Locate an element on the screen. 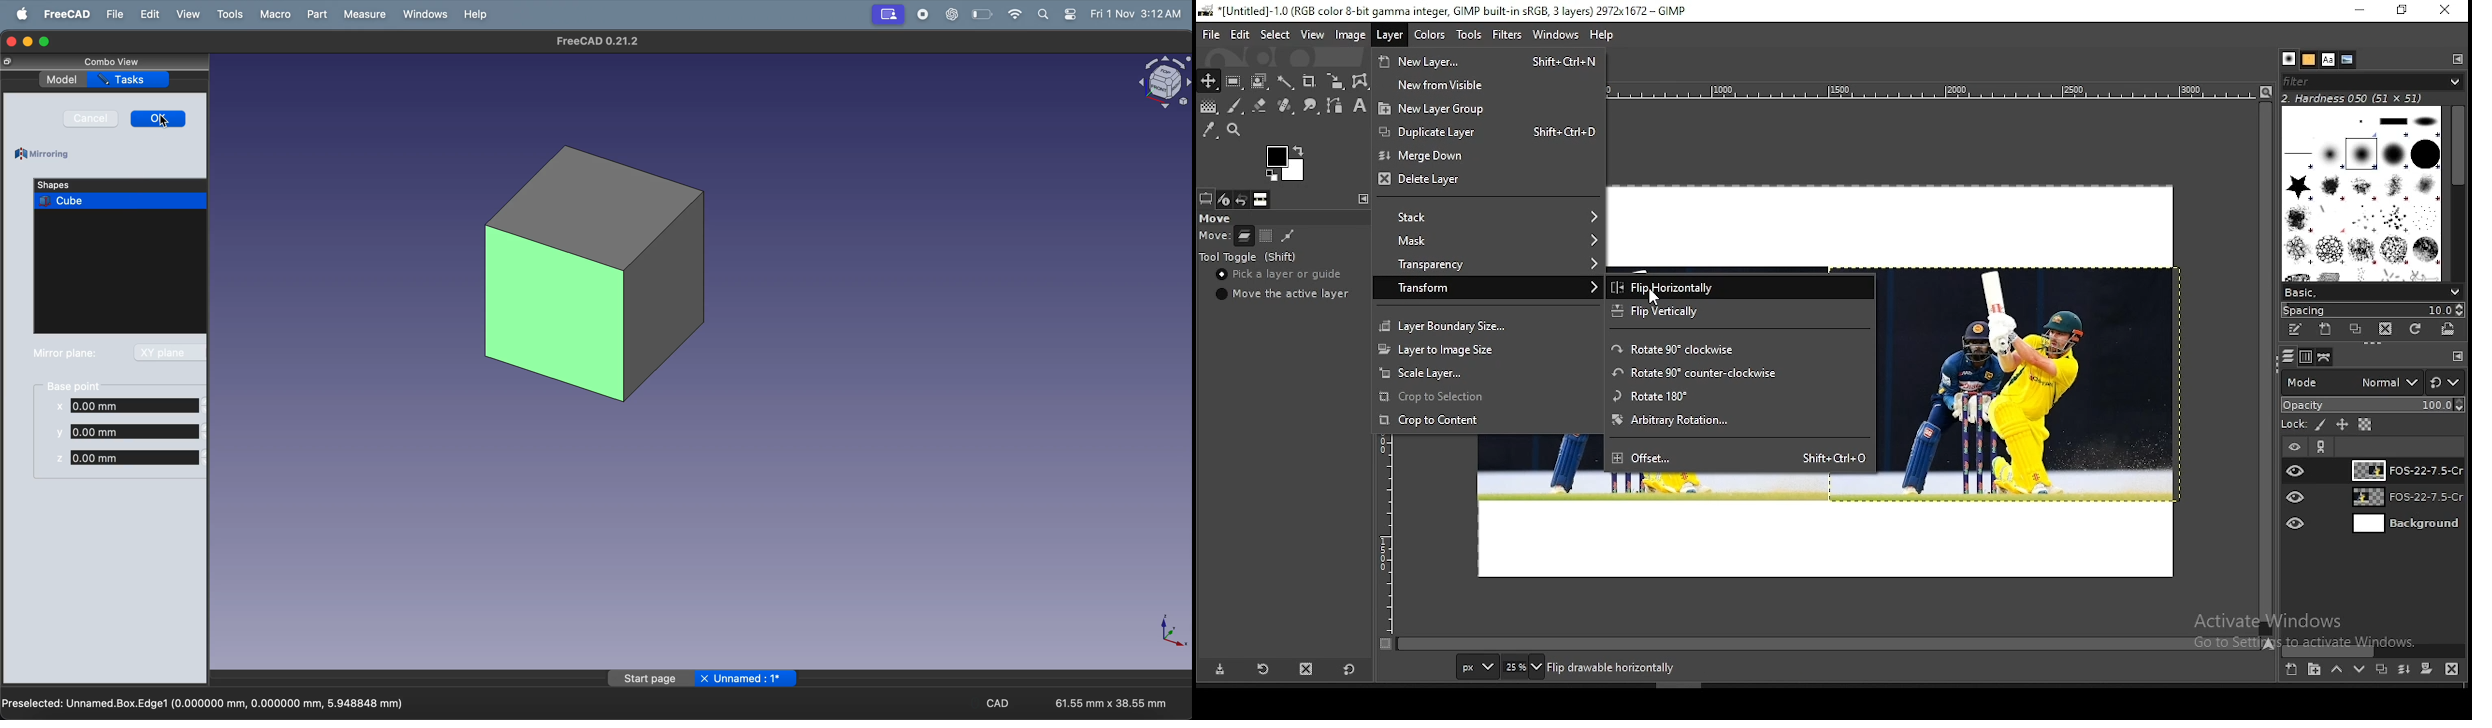 Image resolution: width=2492 pixels, height=728 pixels. duplicate layer is located at coordinates (1438, 130).